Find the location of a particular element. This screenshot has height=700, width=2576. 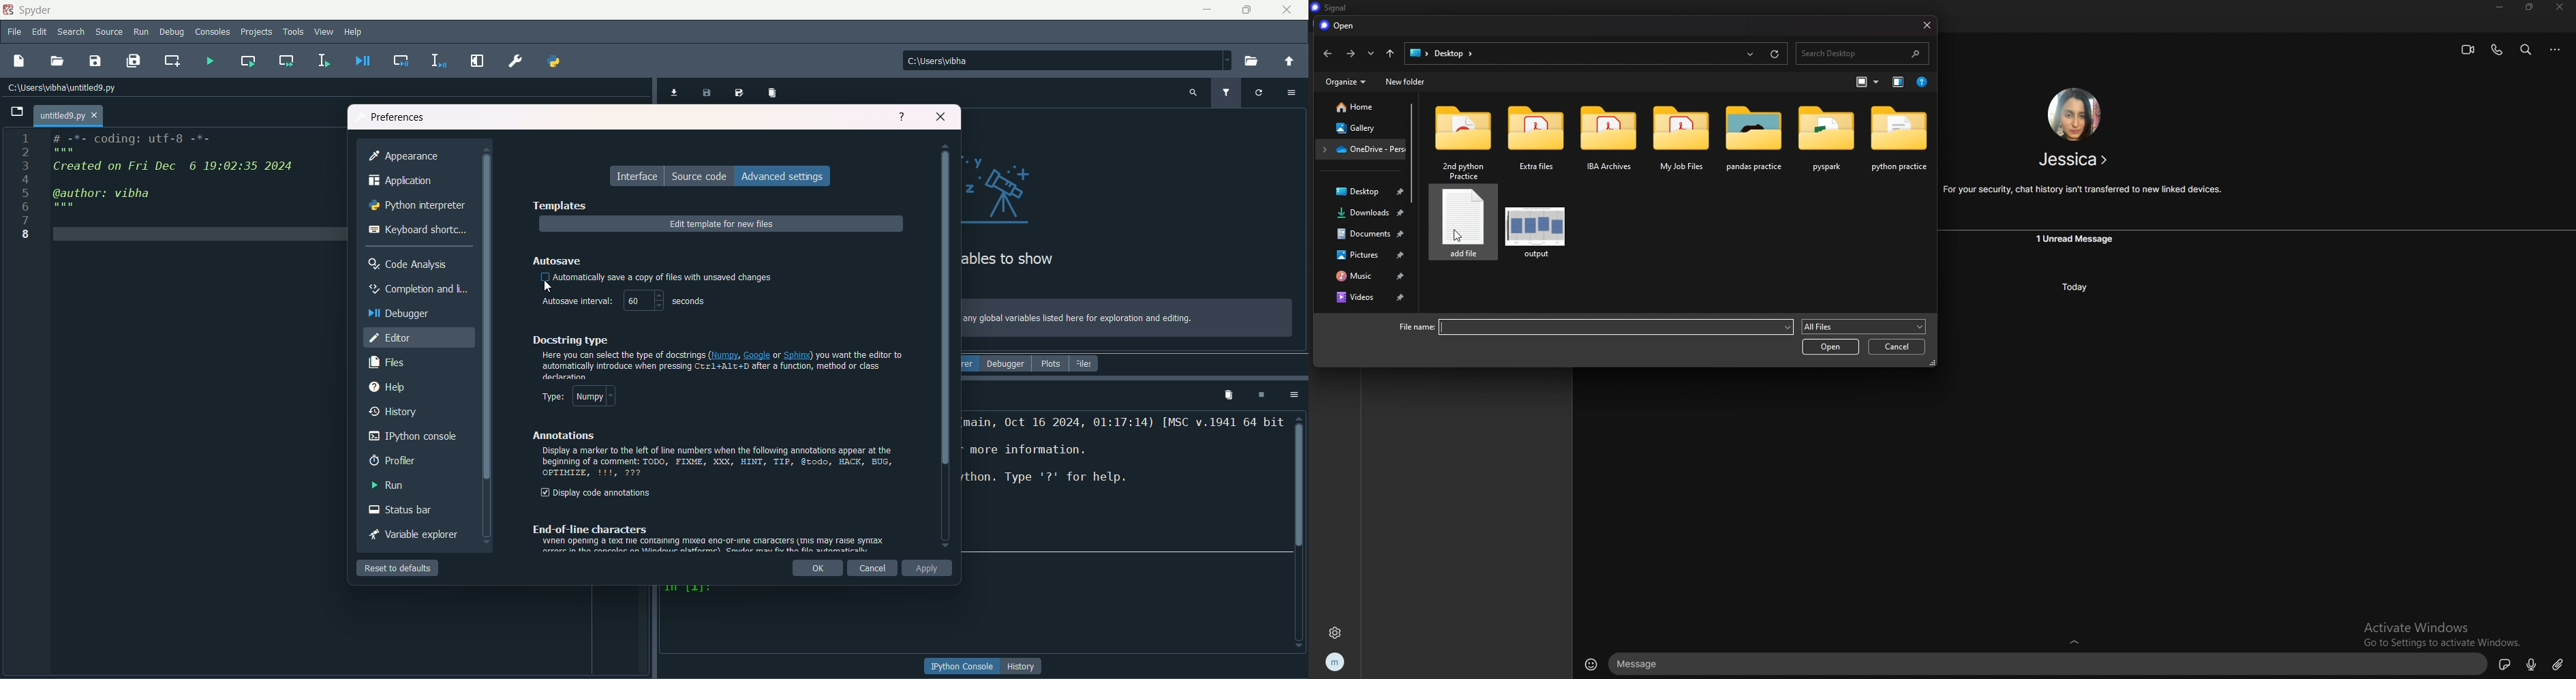

recent is located at coordinates (1370, 54).